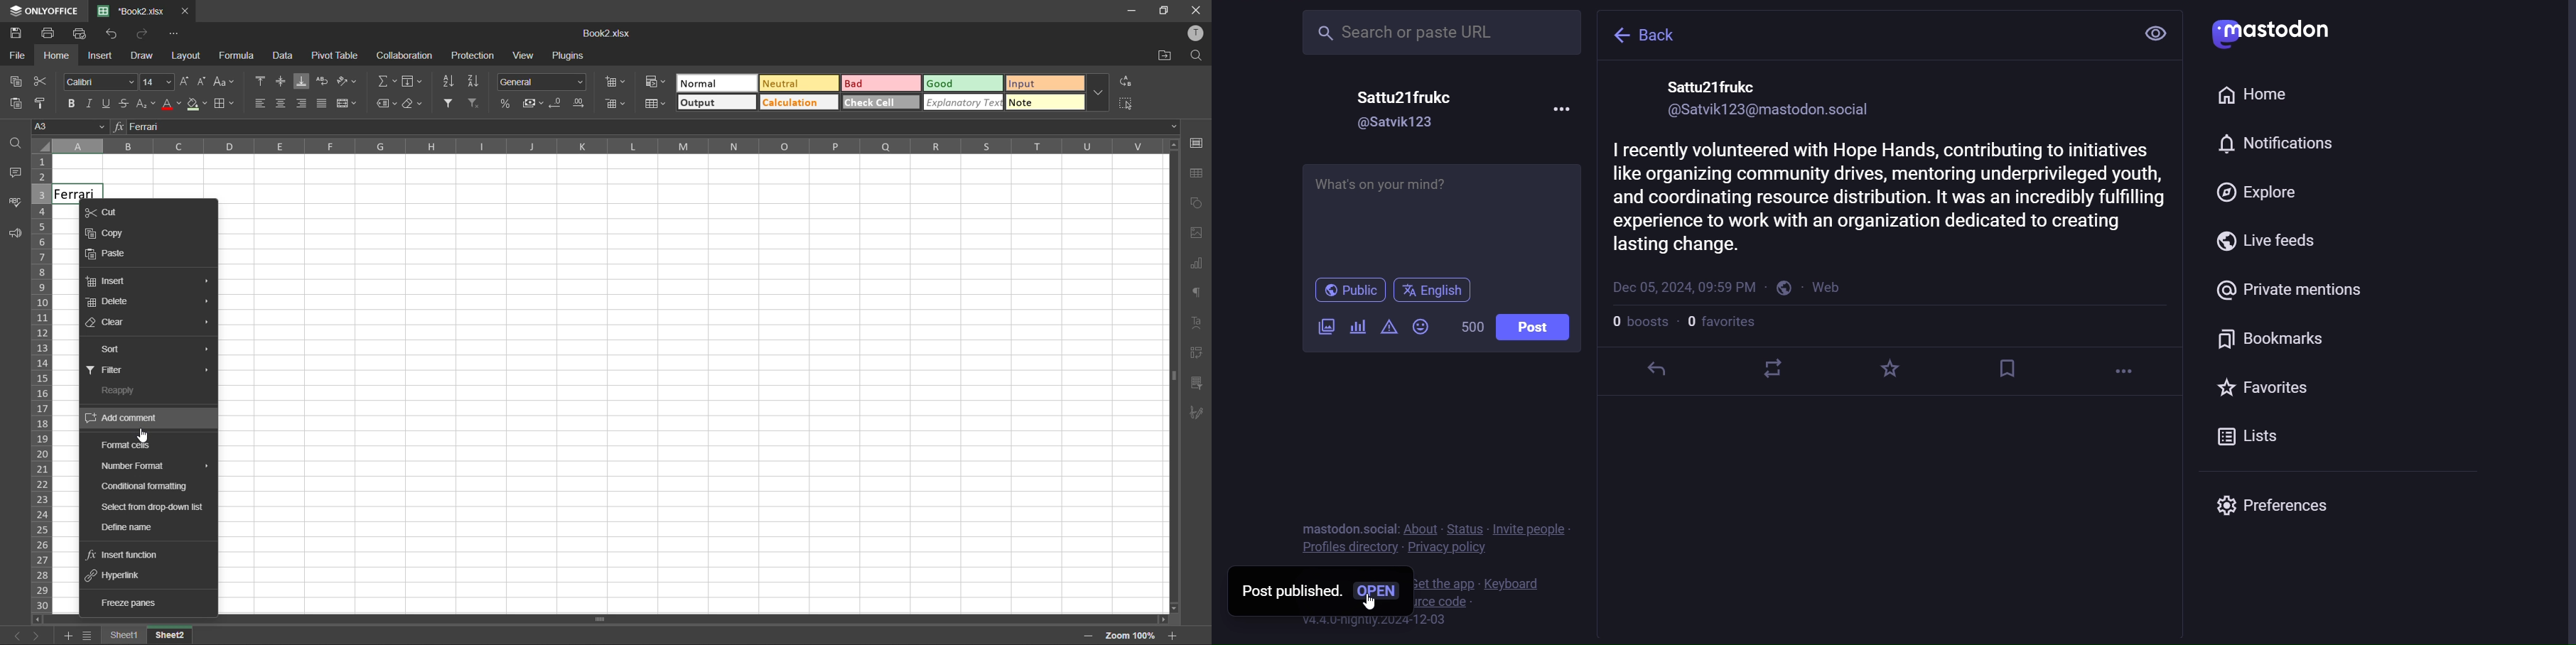 The image size is (2576, 672). What do you see at coordinates (2261, 244) in the screenshot?
I see `live feeds` at bounding box center [2261, 244].